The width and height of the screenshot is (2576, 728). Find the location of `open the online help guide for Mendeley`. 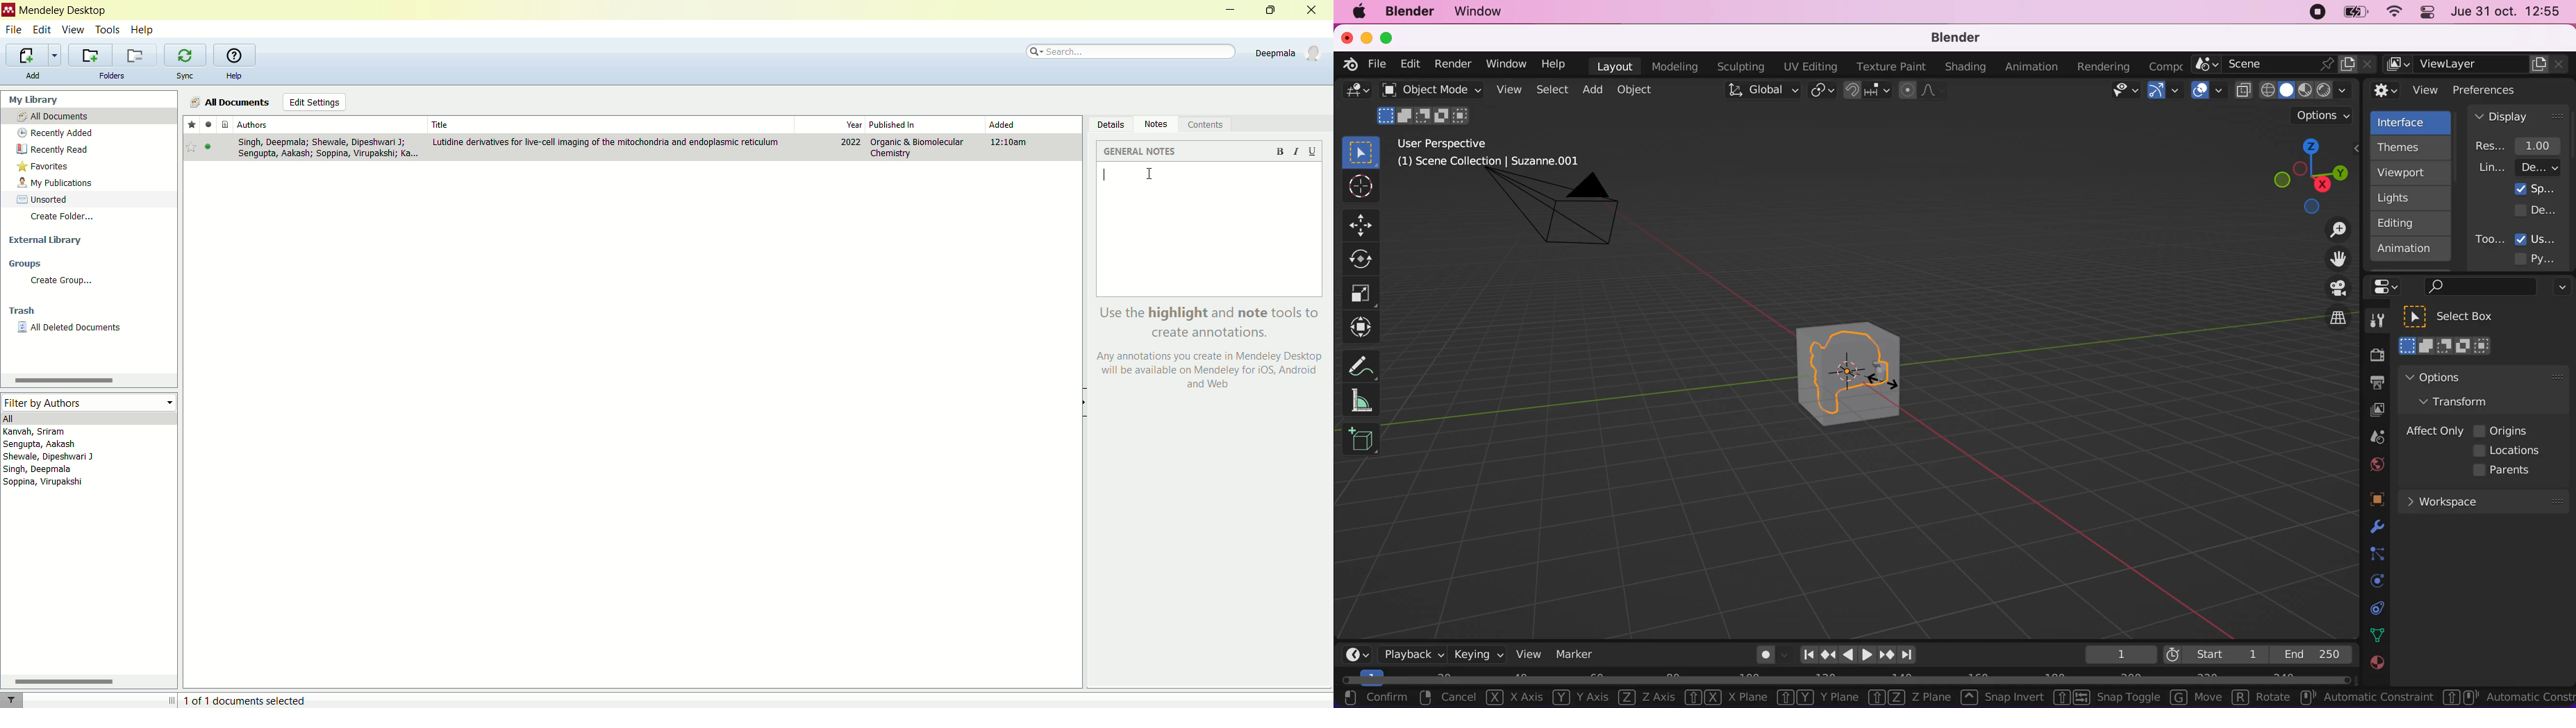

open the online help guide for Mendeley is located at coordinates (234, 55).